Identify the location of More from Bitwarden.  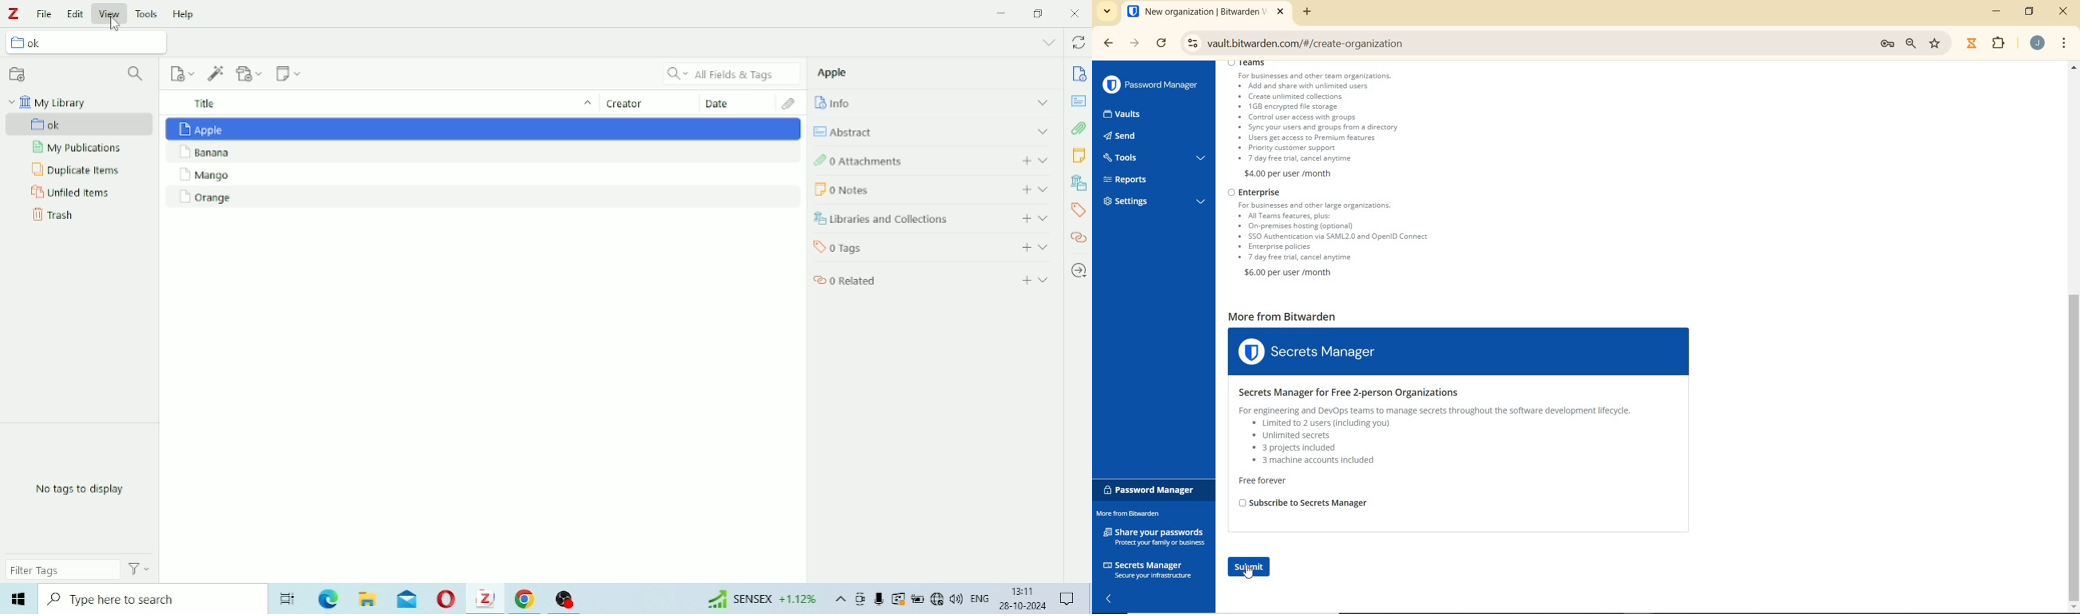
(1463, 421).